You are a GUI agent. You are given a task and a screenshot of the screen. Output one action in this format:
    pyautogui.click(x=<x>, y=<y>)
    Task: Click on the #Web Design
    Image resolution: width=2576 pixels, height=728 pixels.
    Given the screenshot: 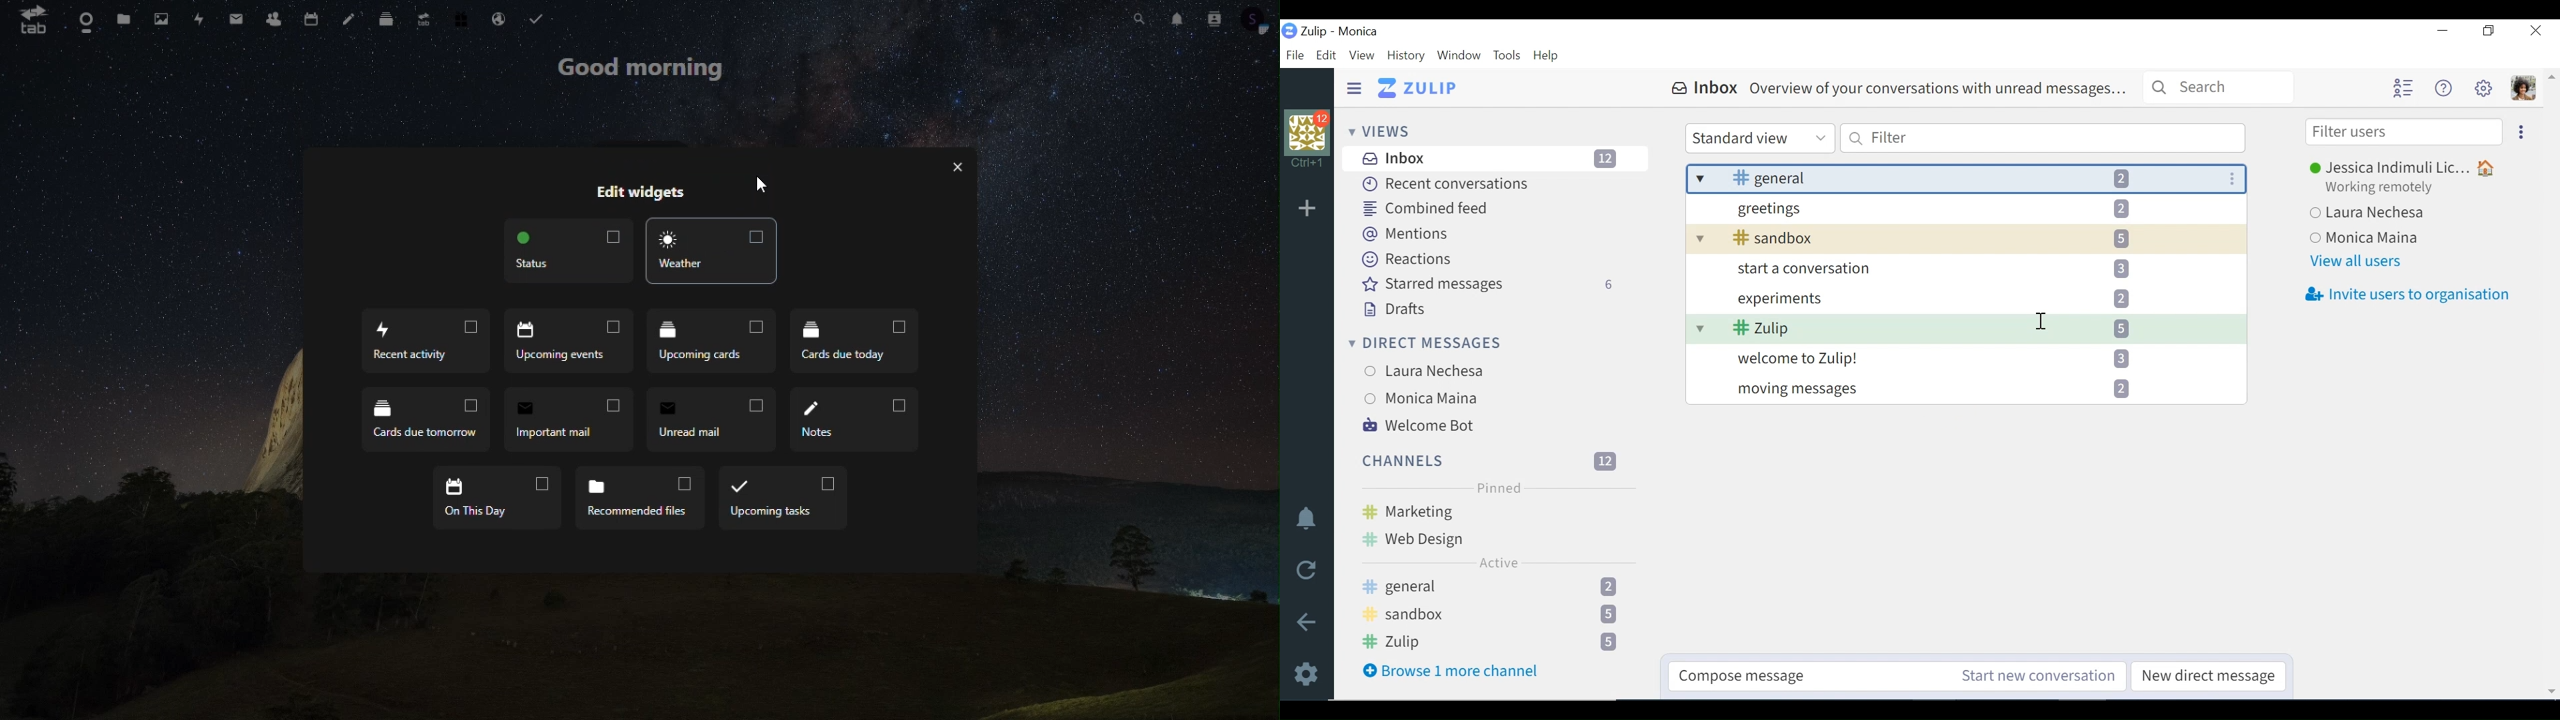 What is the action you would take?
    pyautogui.click(x=1415, y=539)
    